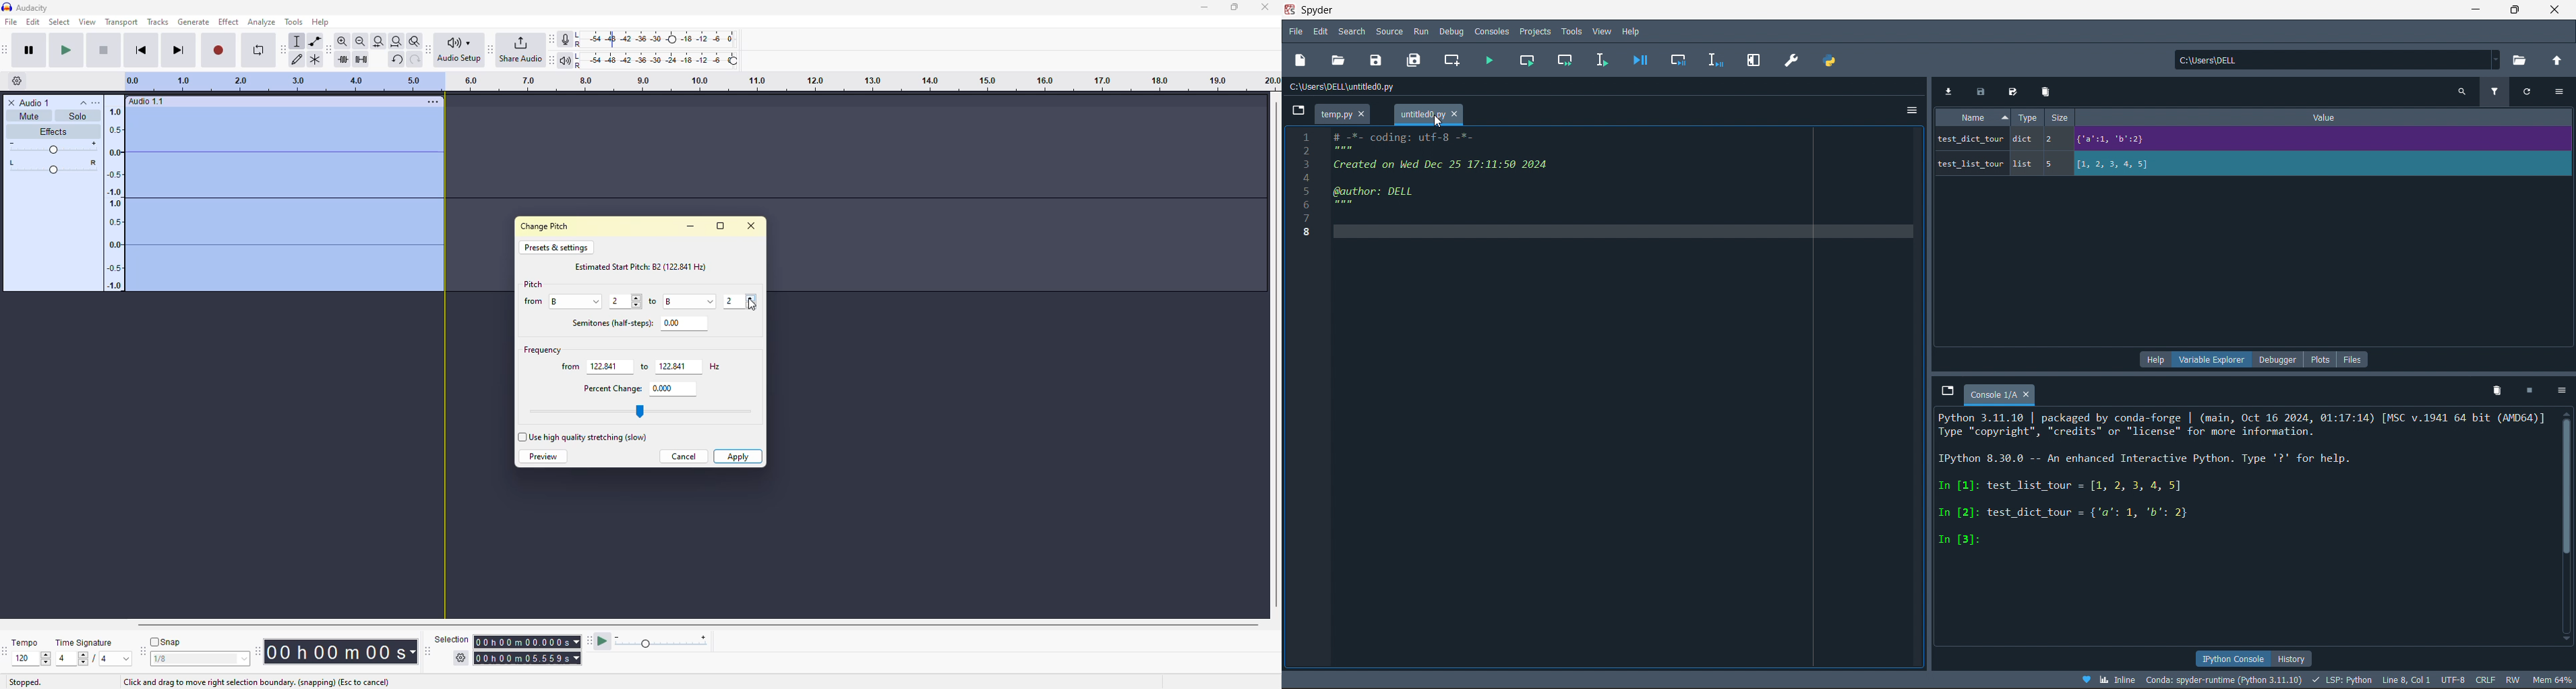  What do you see at coordinates (1977, 116) in the screenshot?
I see `name` at bounding box center [1977, 116].